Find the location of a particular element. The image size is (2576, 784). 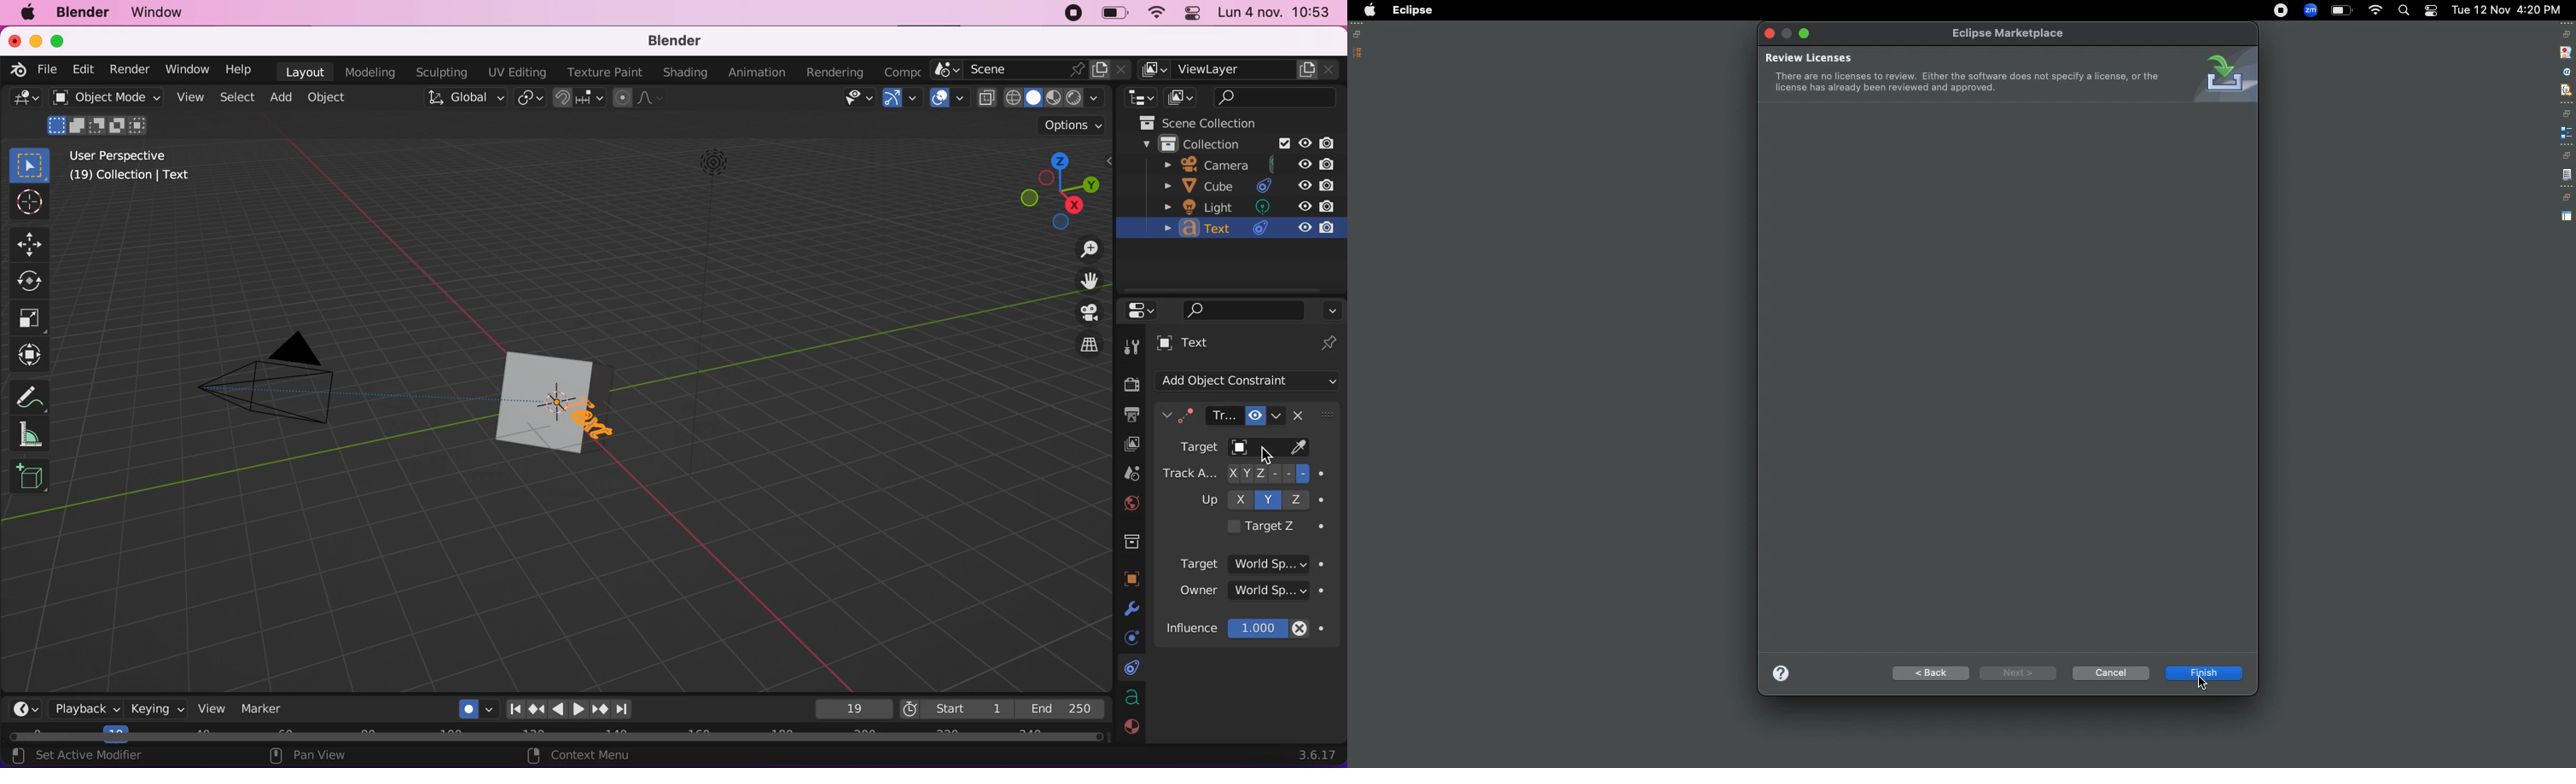

Help is located at coordinates (1779, 672).